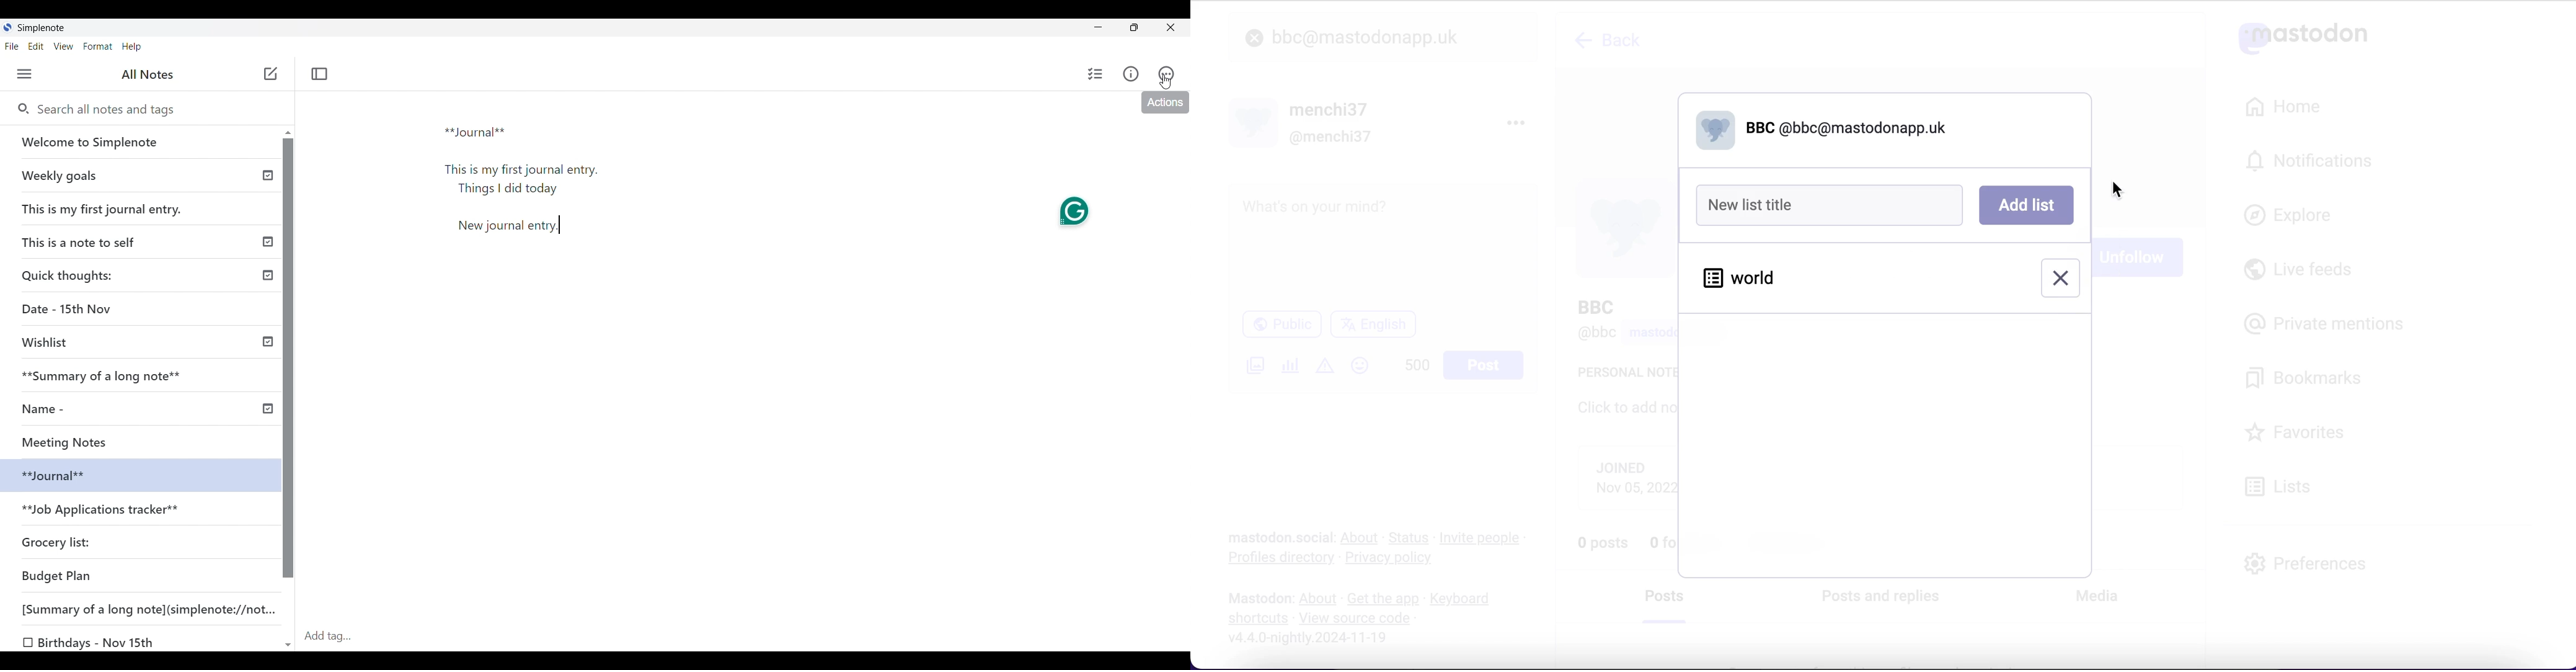  I want to click on remove, so click(2060, 277).